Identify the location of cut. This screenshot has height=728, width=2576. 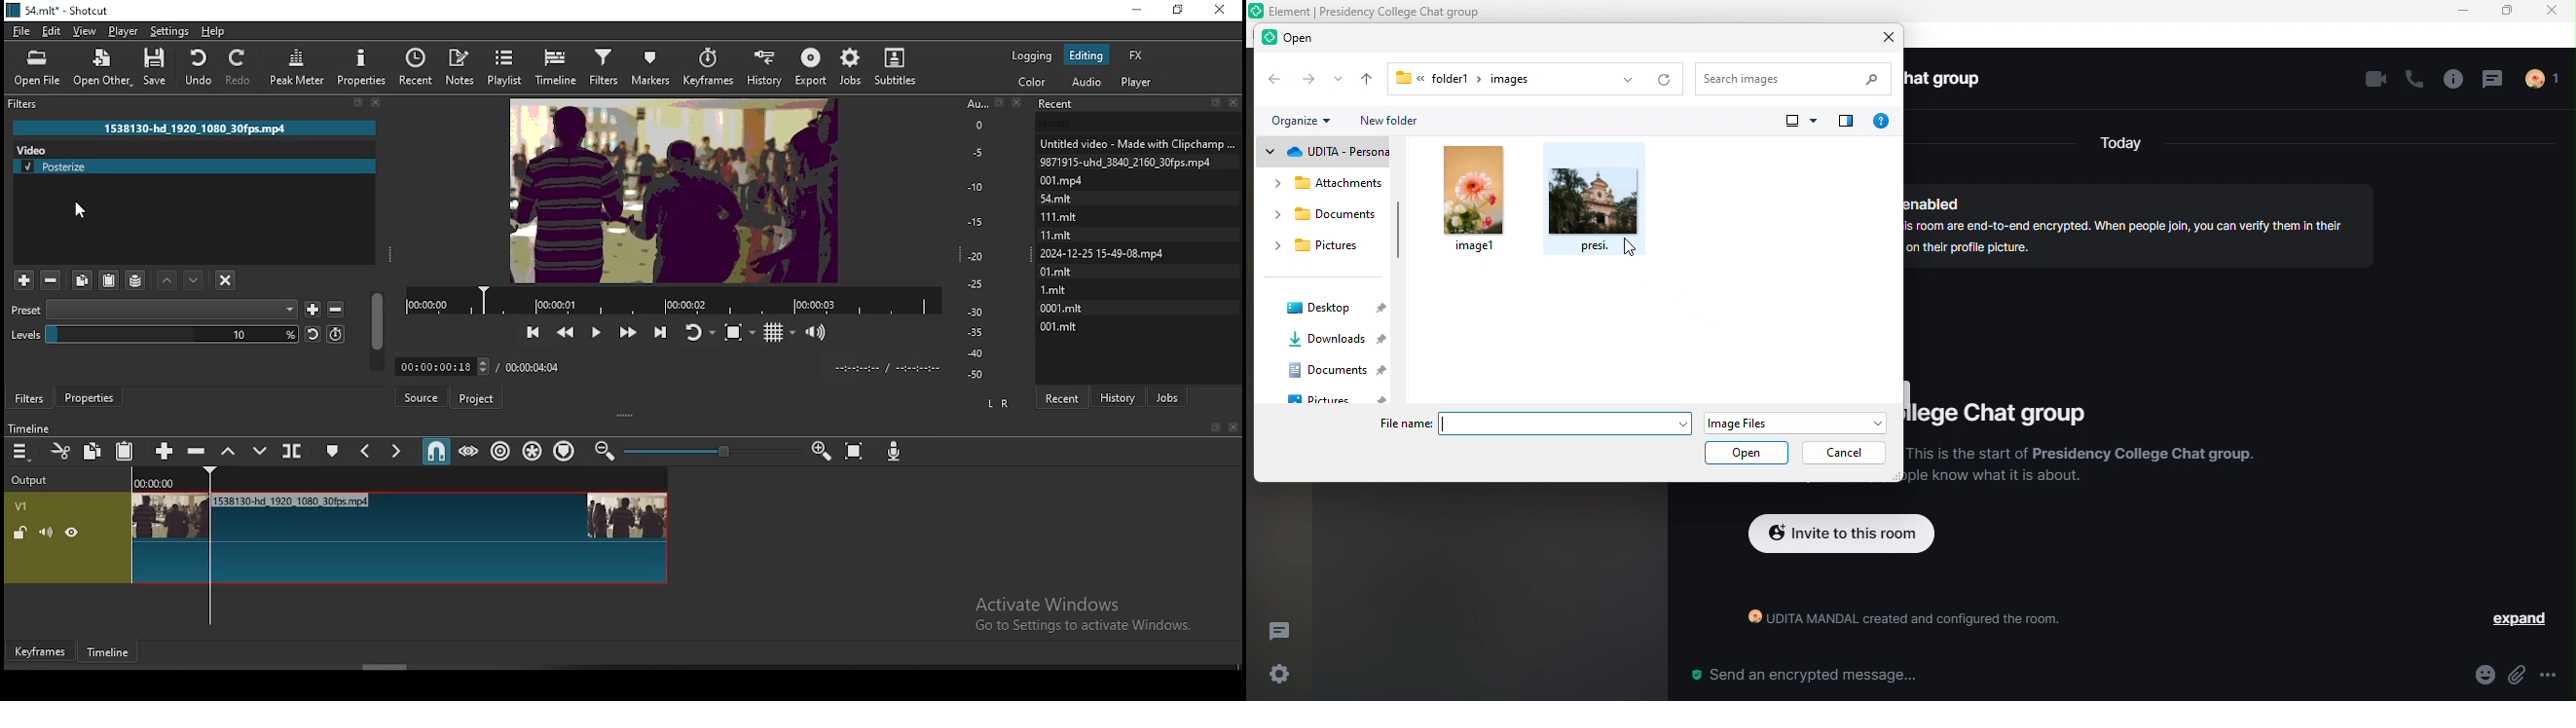
(58, 451).